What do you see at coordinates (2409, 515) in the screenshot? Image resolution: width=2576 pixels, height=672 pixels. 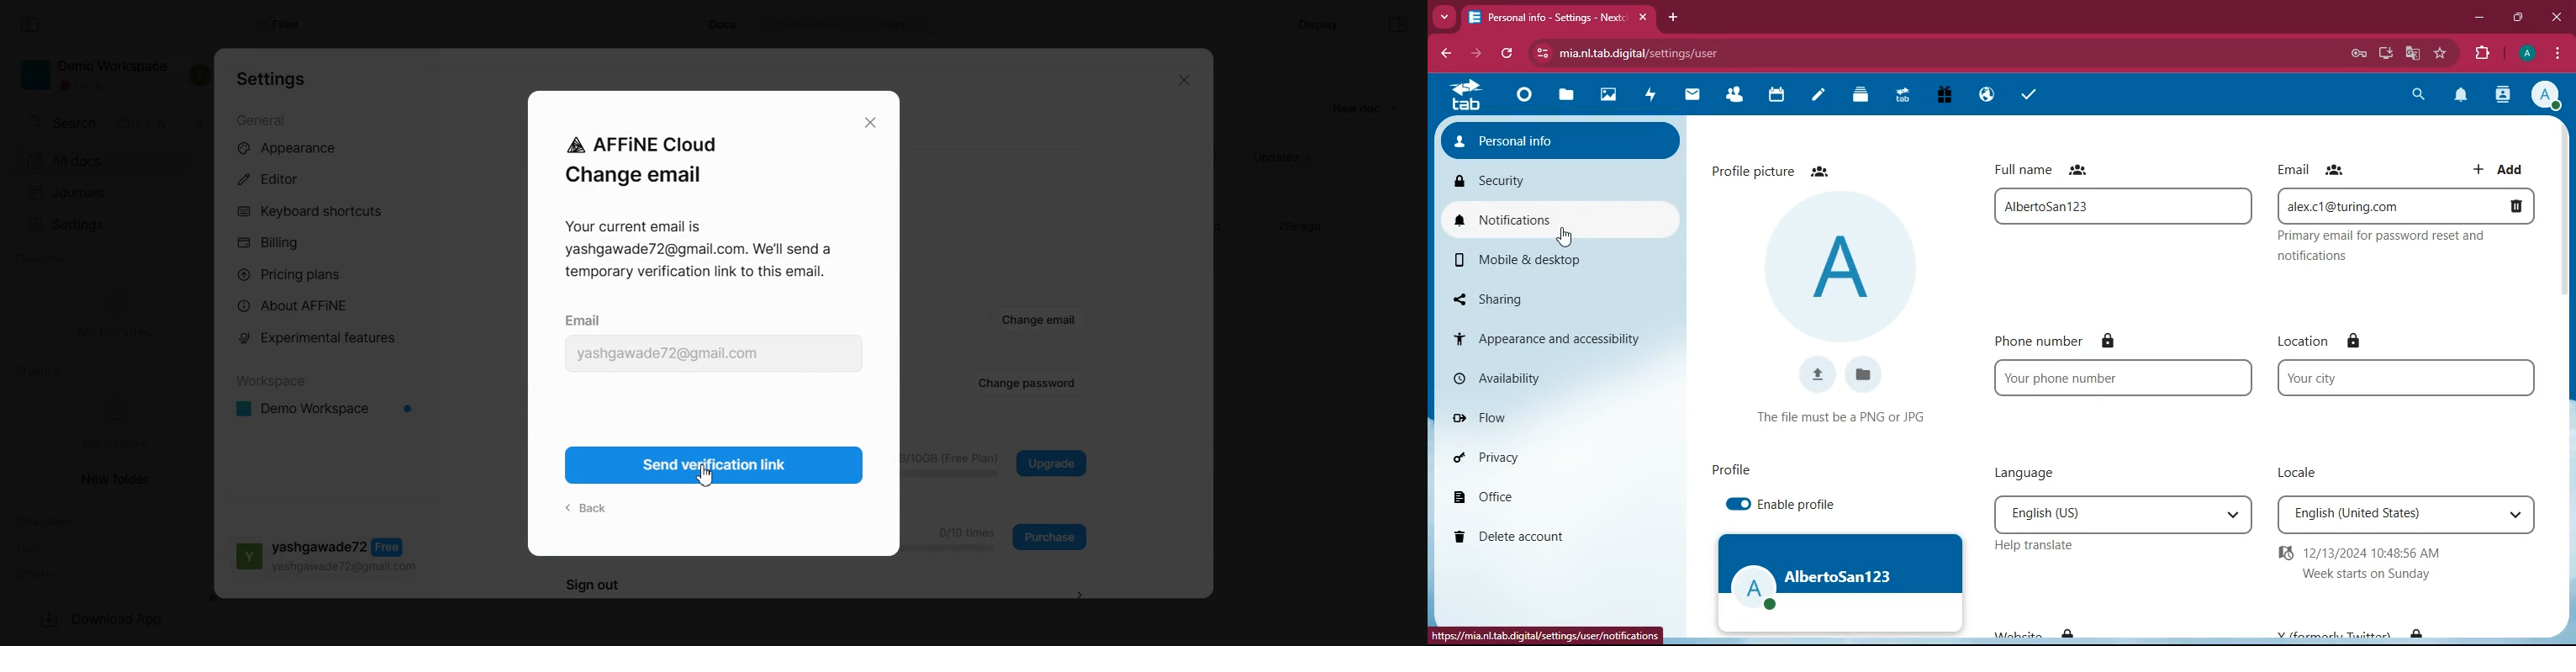 I see `English(United States)` at bounding box center [2409, 515].